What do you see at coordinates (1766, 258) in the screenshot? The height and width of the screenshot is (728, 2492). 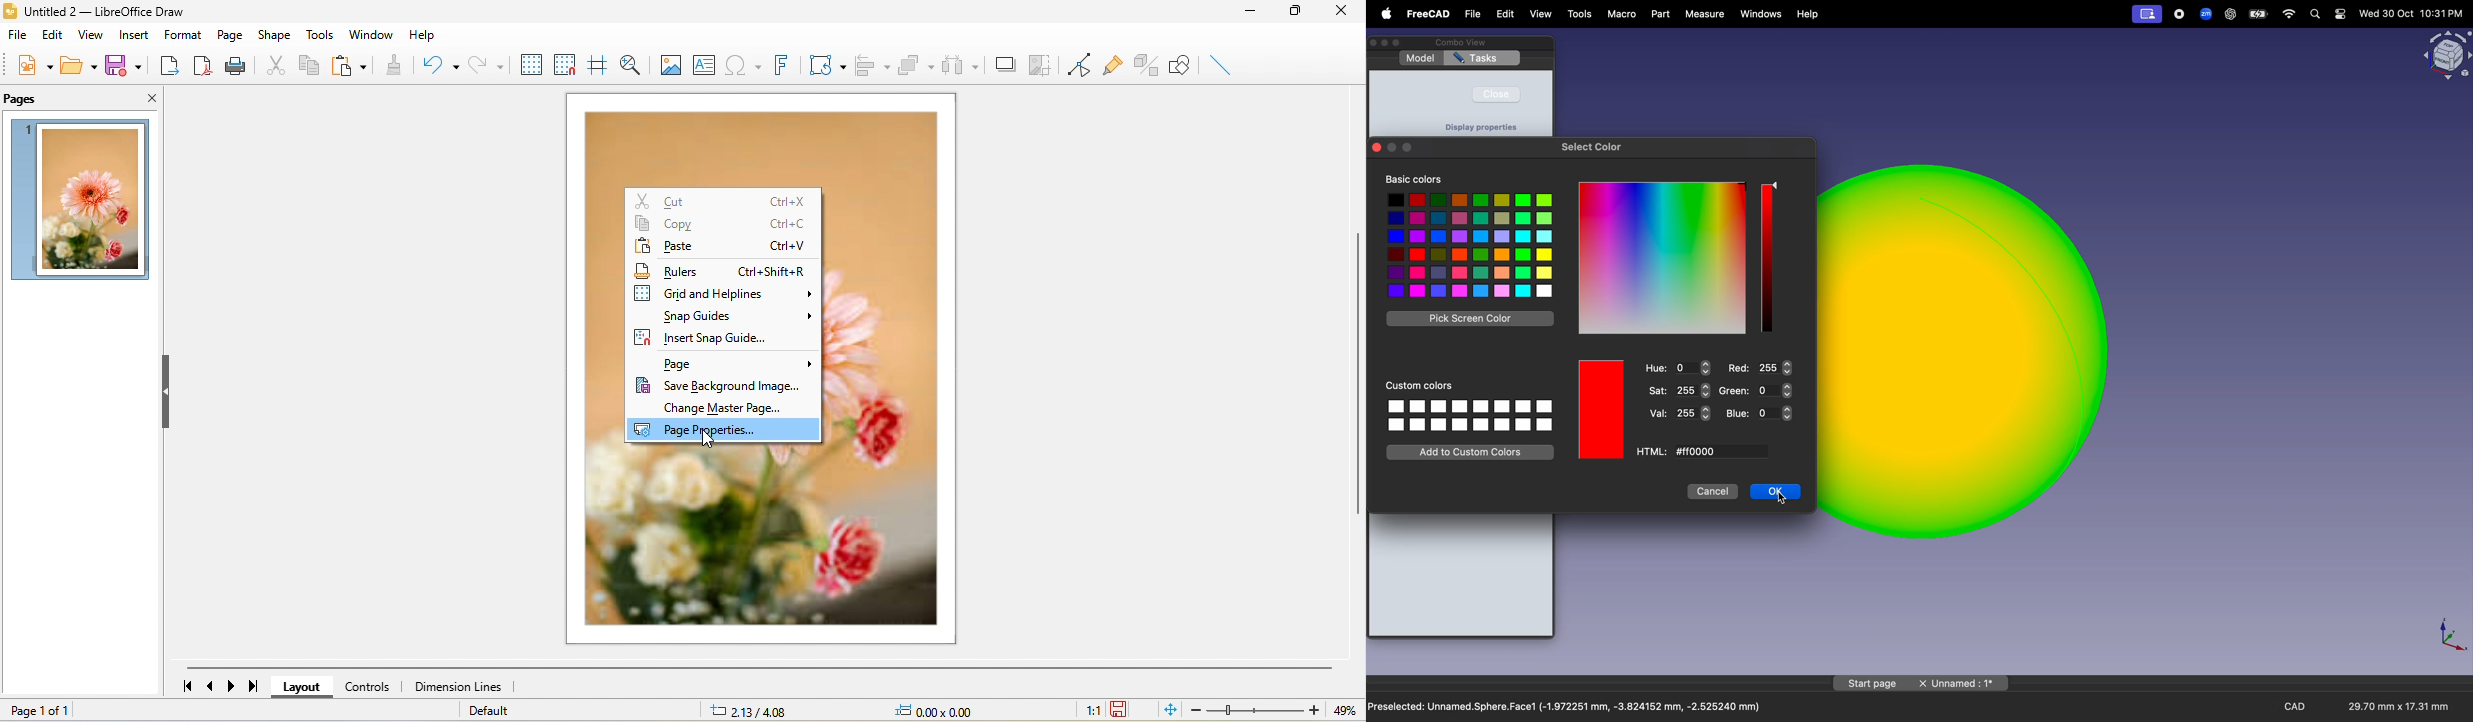 I see `shade` at bounding box center [1766, 258].